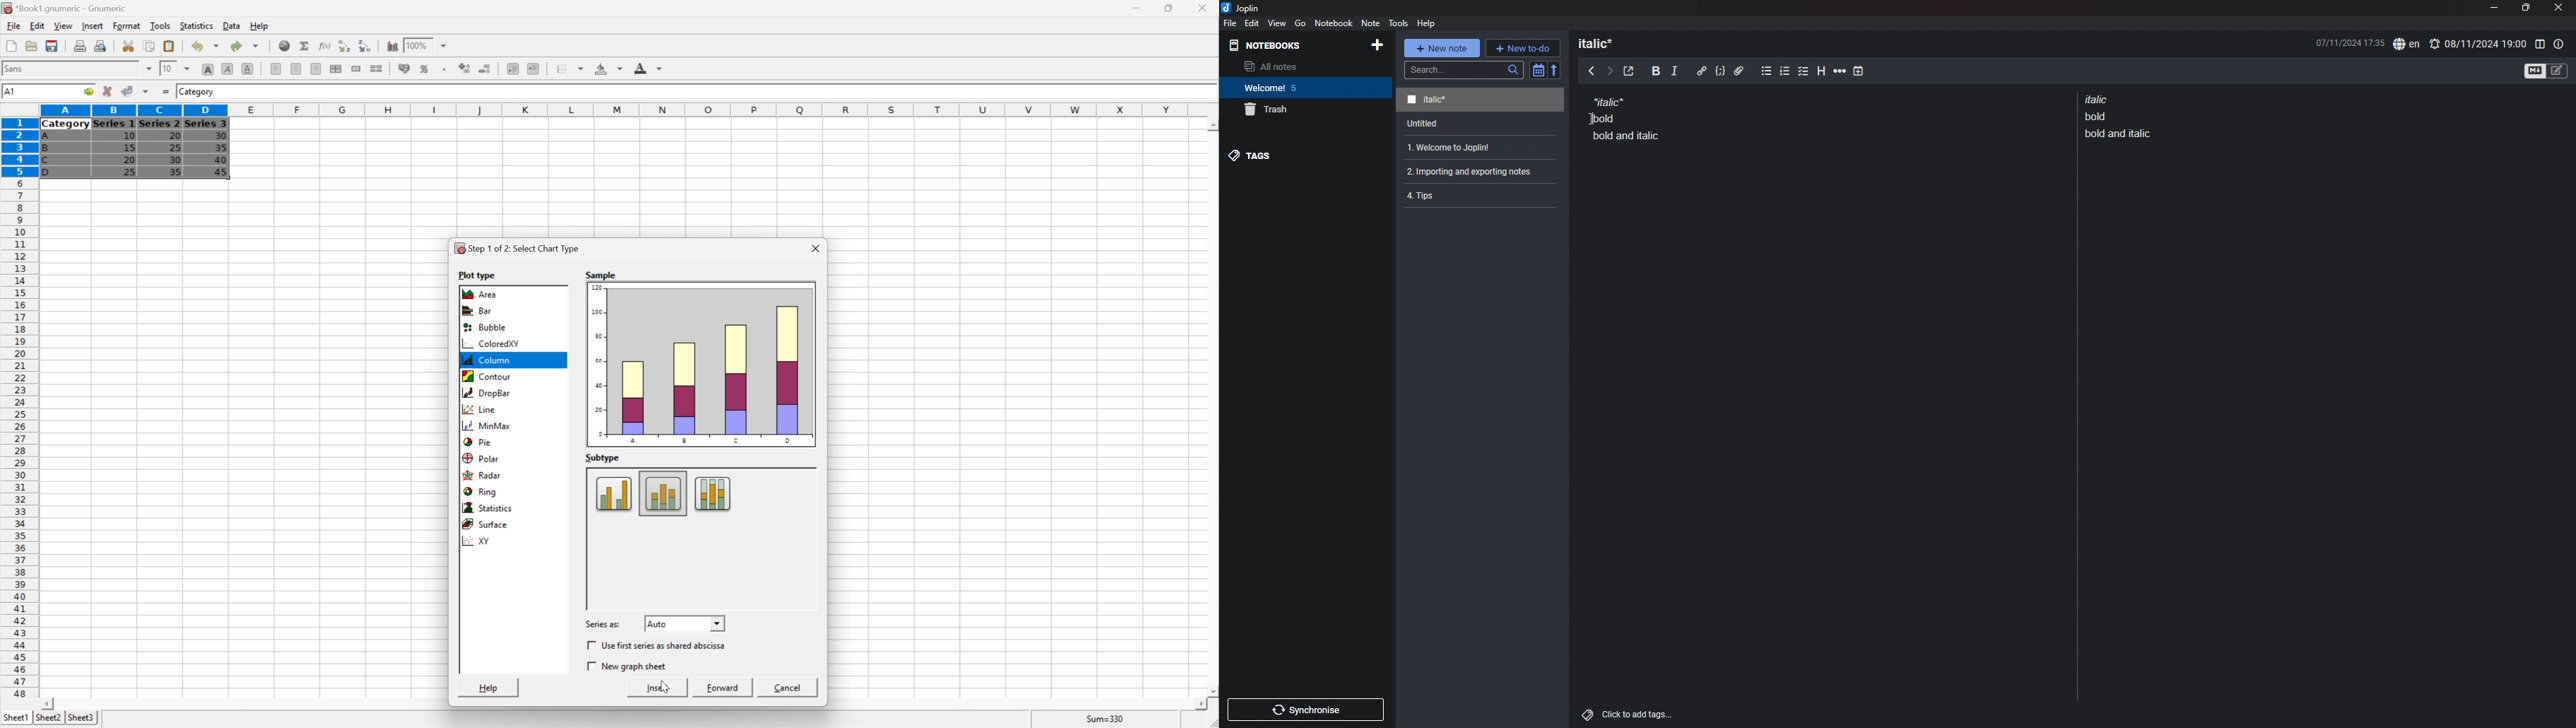 The image size is (2576, 728). I want to click on Edit, so click(38, 25).